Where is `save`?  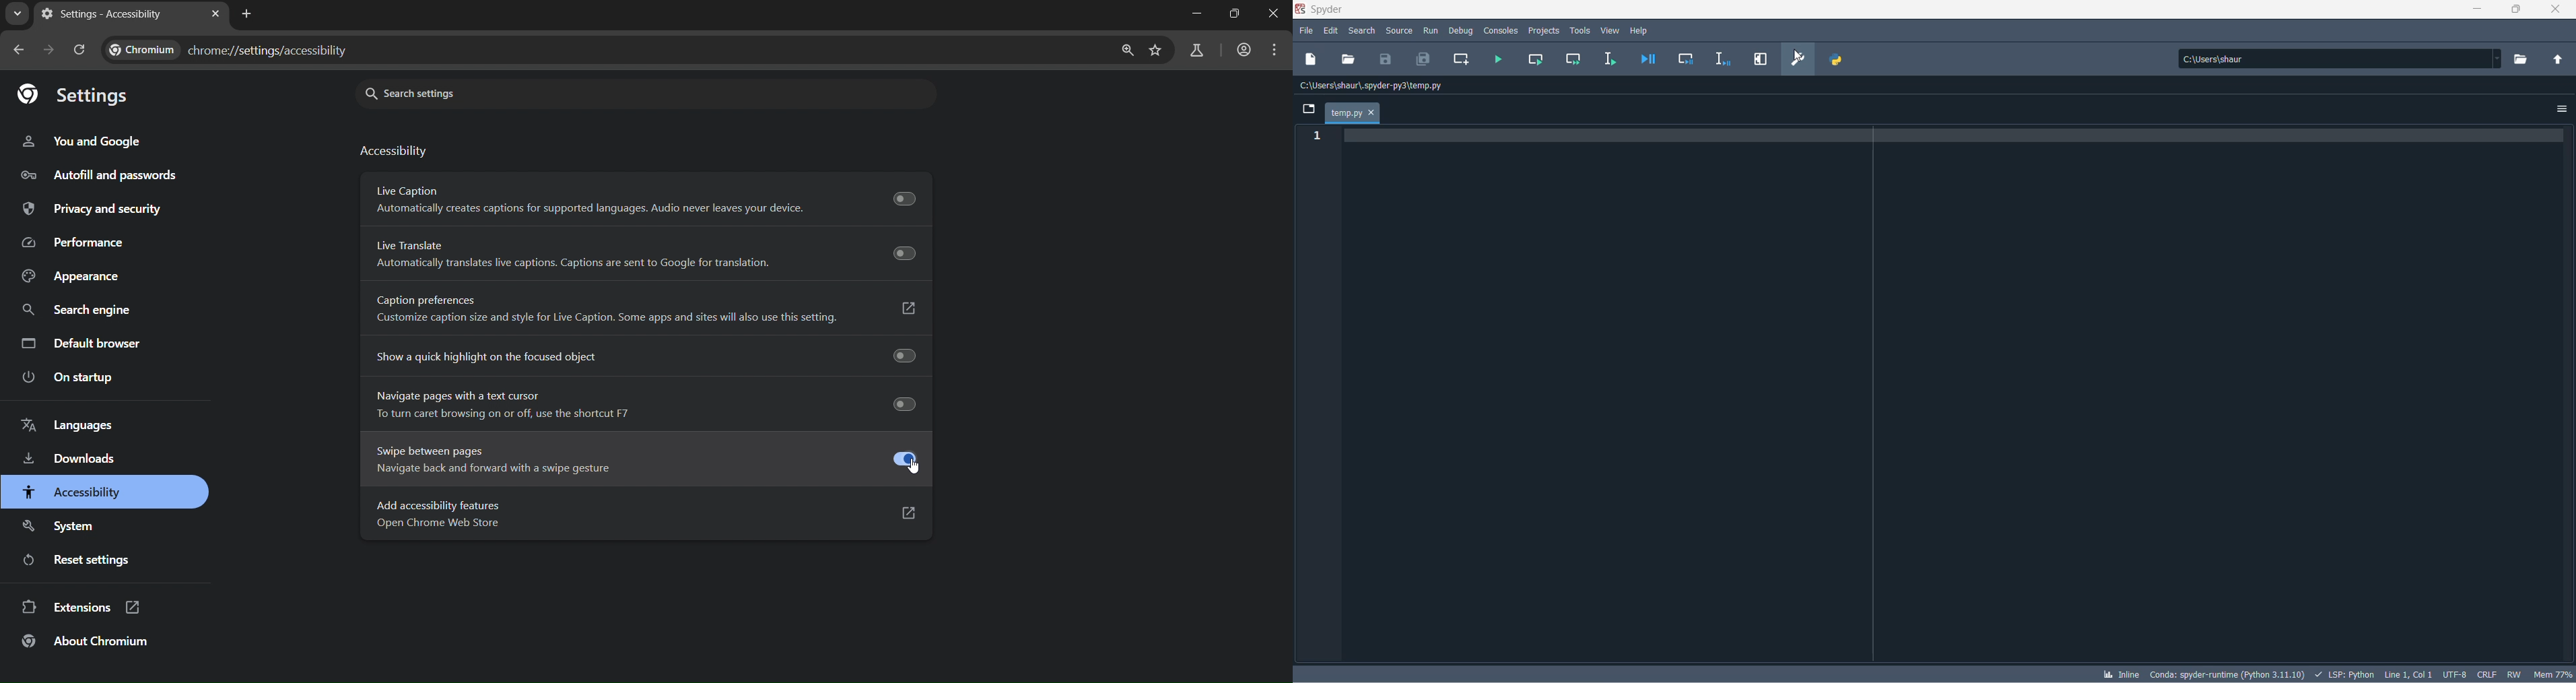
save is located at coordinates (1386, 58).